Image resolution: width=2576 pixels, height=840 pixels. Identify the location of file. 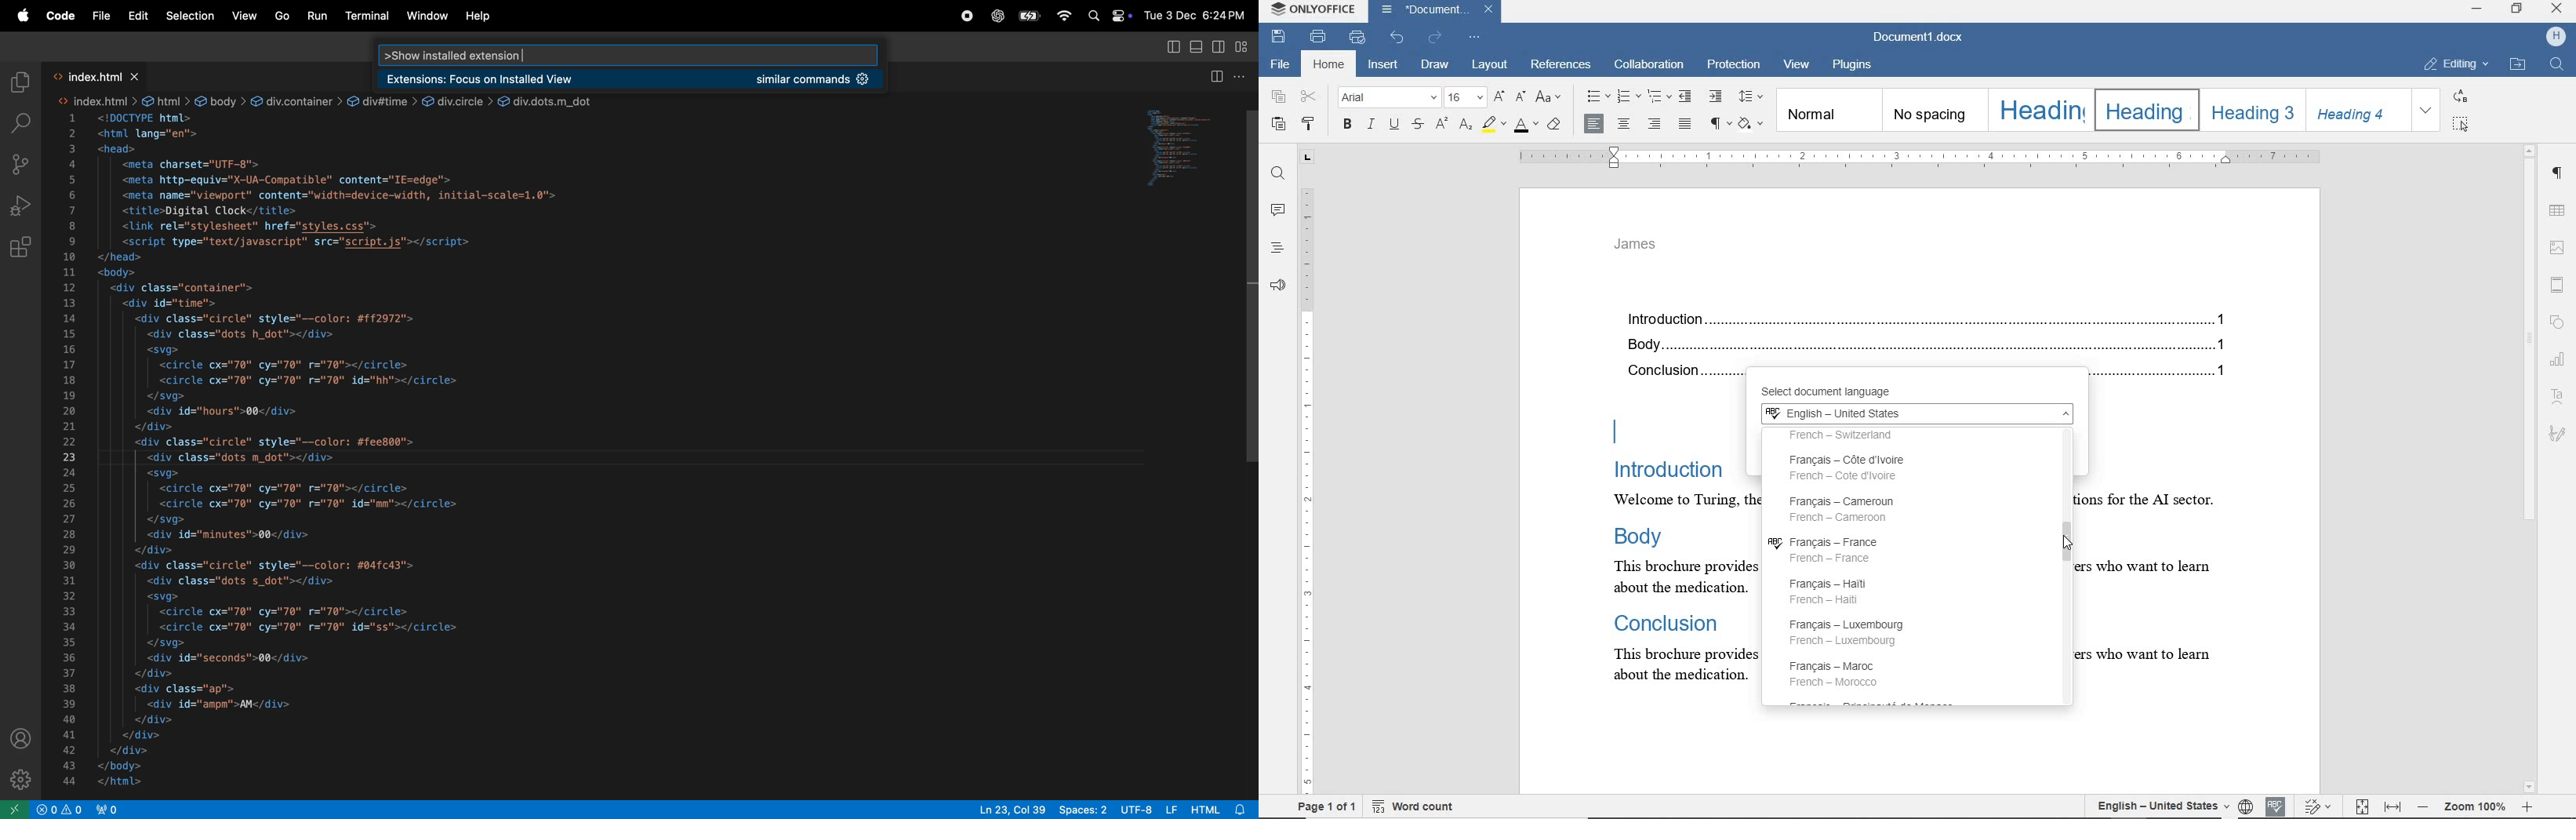
(1278, 65).